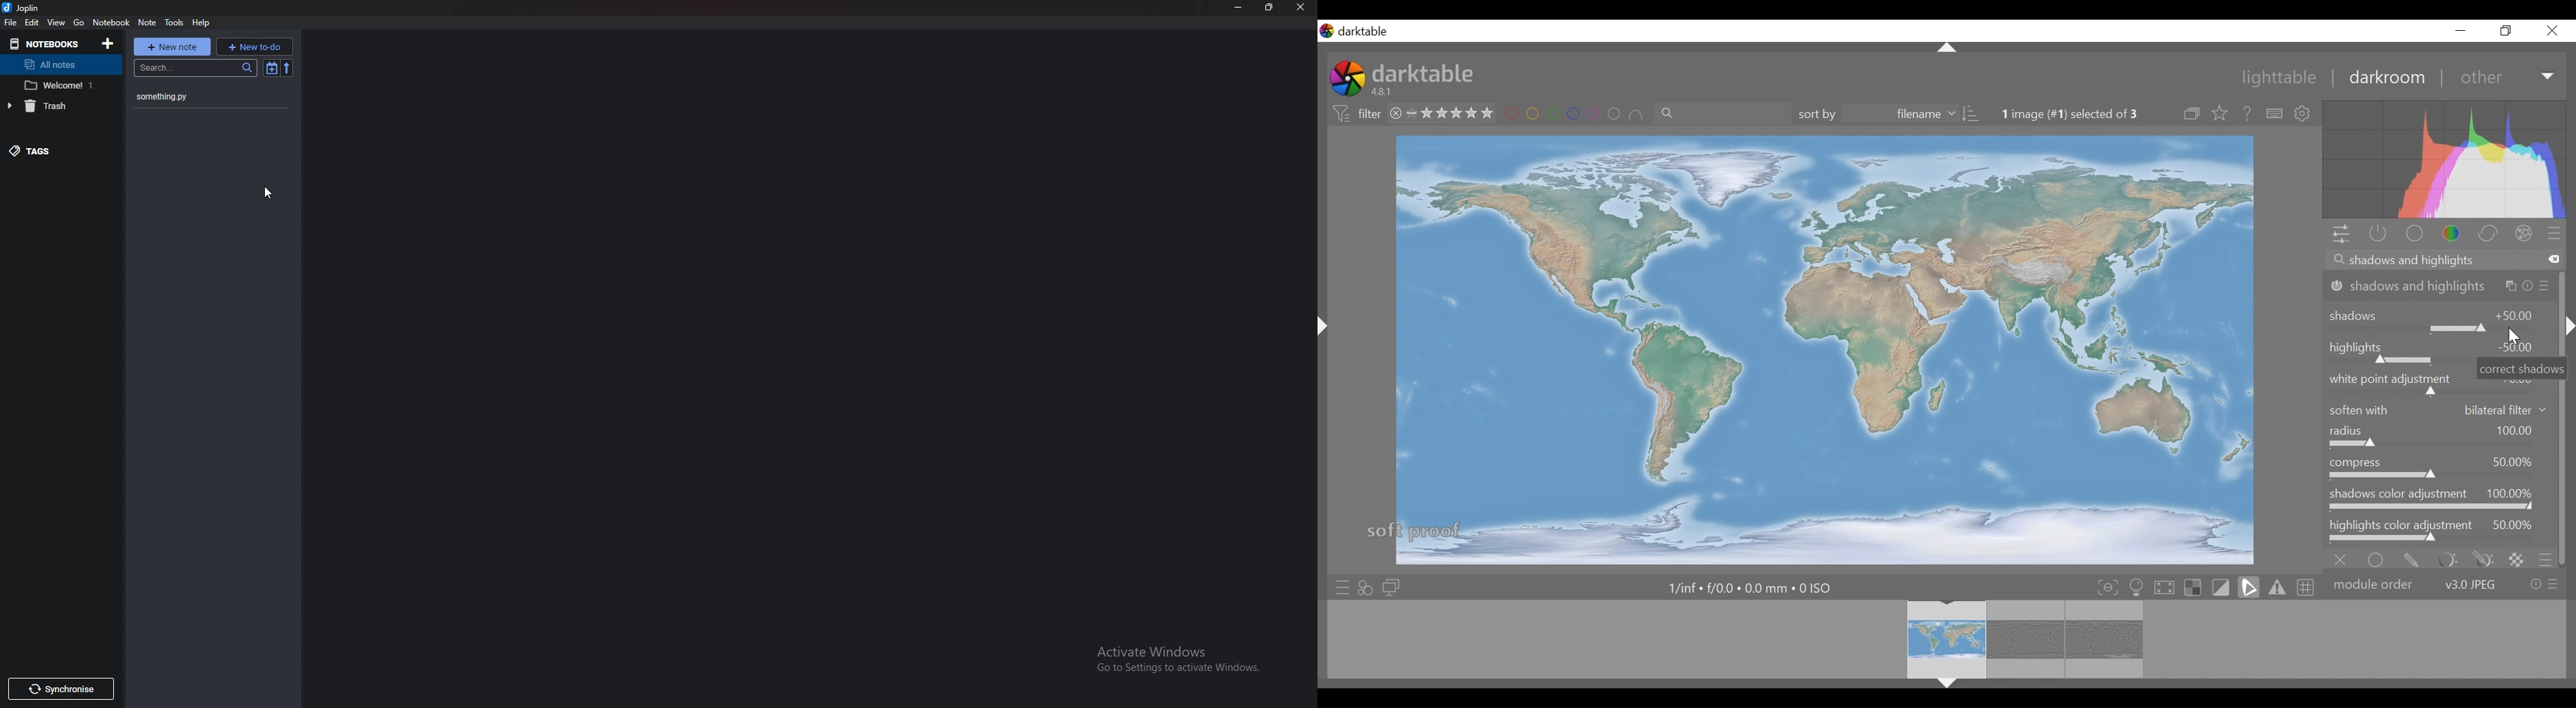  I want to click on quick acces panel, so click(2341, 234).